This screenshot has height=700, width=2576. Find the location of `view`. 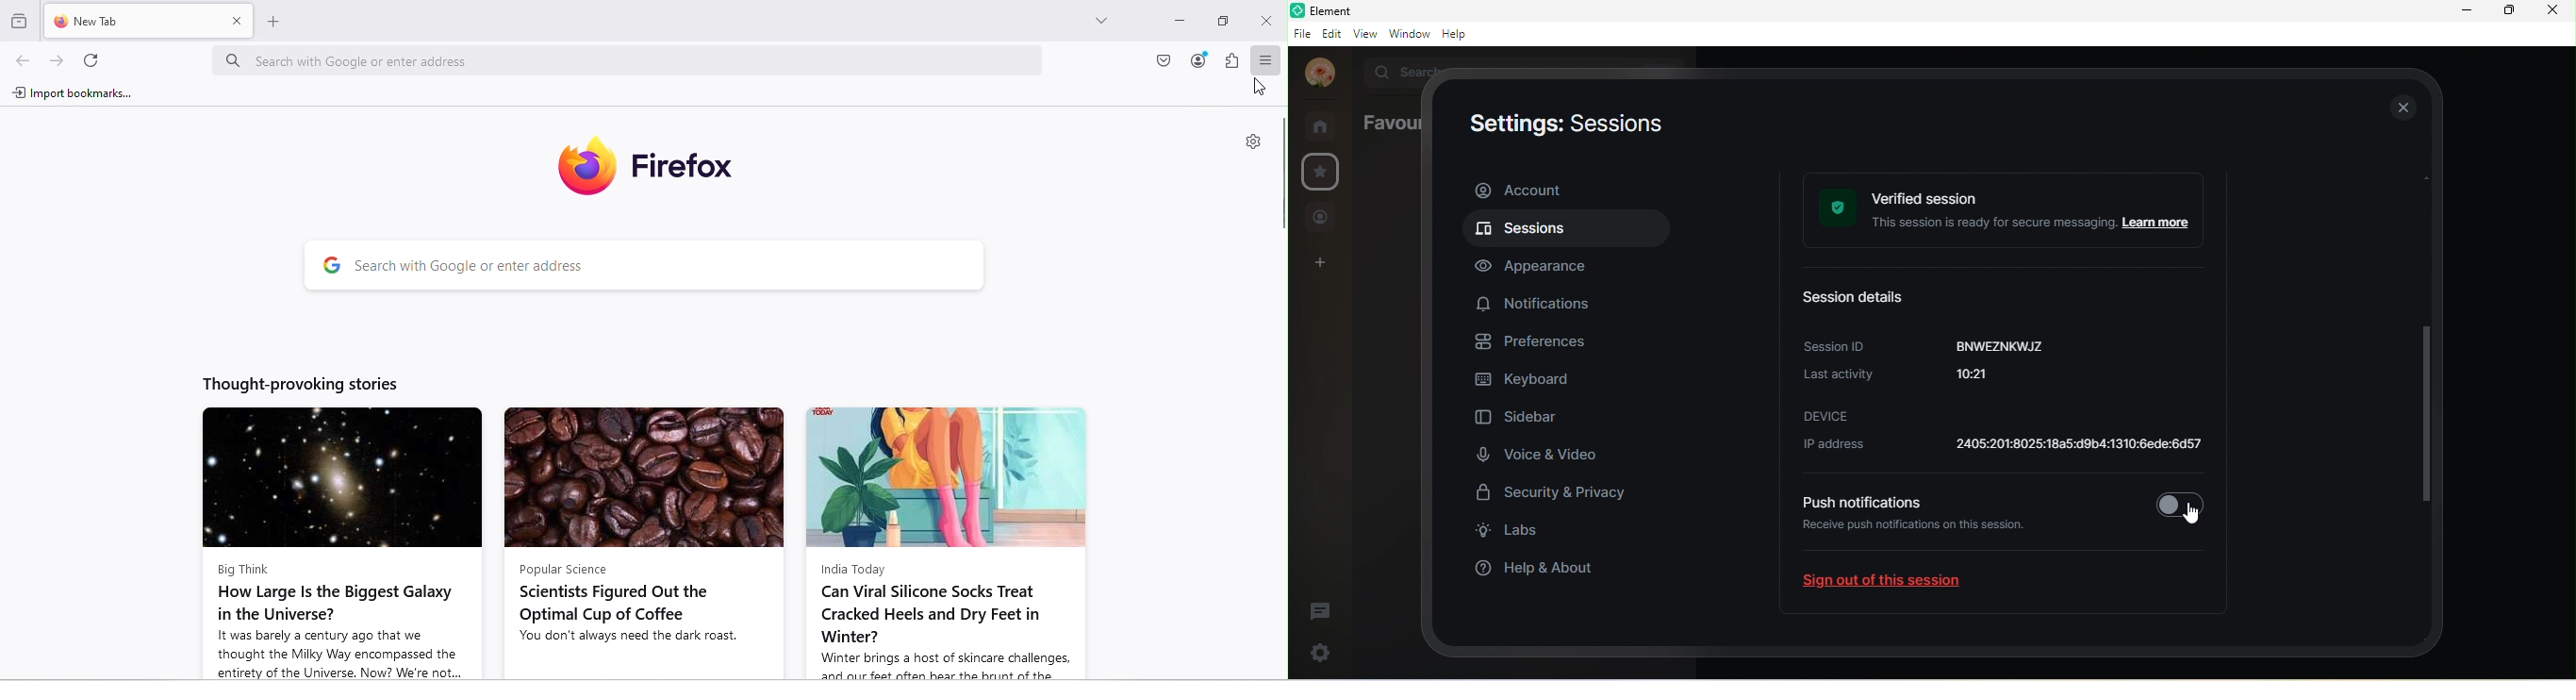

view is located at coordinates (1365, 32).